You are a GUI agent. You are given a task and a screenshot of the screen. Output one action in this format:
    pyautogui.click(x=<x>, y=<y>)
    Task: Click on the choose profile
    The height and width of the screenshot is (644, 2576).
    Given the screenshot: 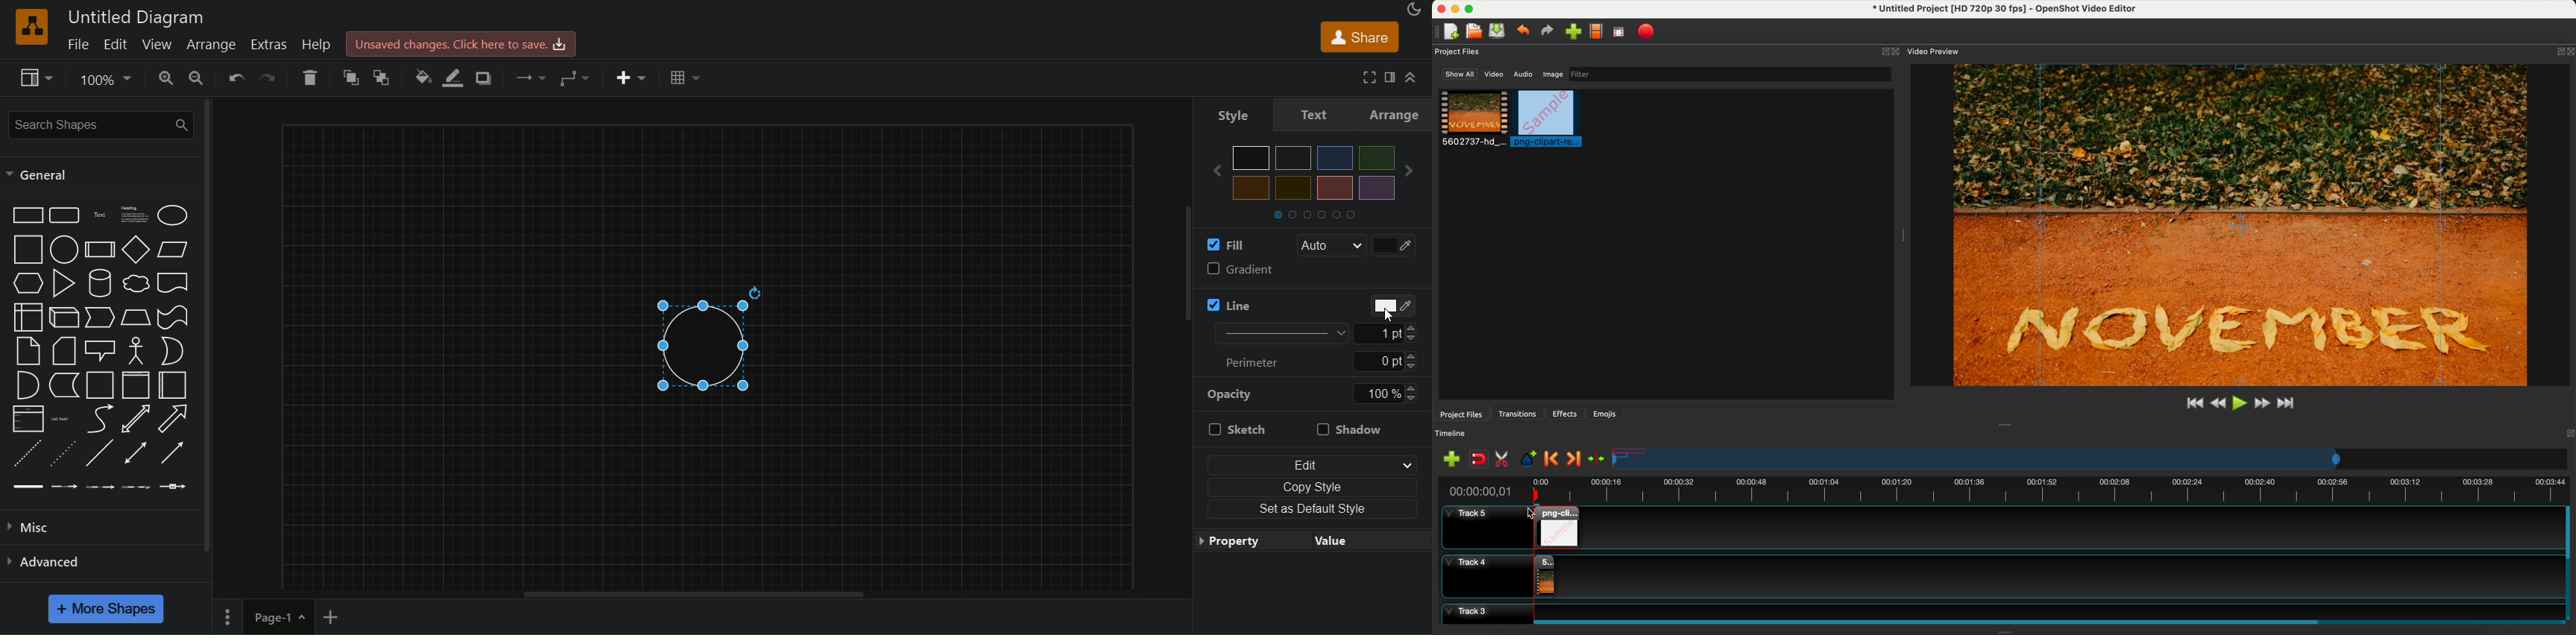 What is the action you would take?
    pyautogui.click(x=1598, y=33)
    